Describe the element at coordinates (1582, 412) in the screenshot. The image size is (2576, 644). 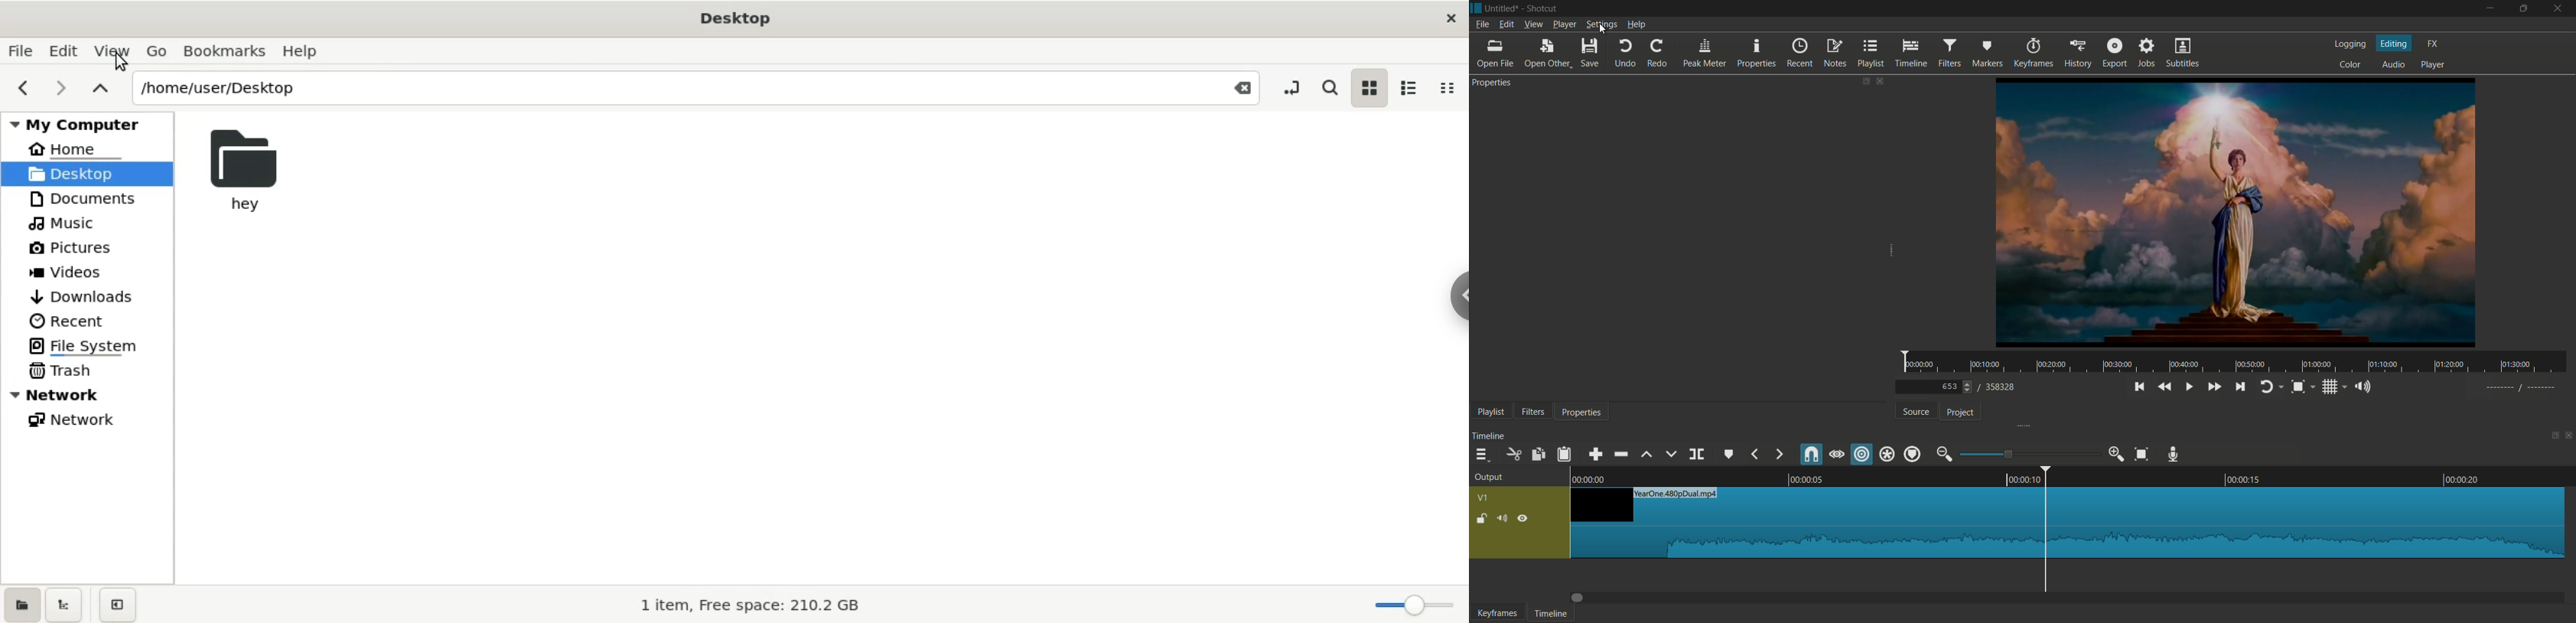
I see `properties` at that location.